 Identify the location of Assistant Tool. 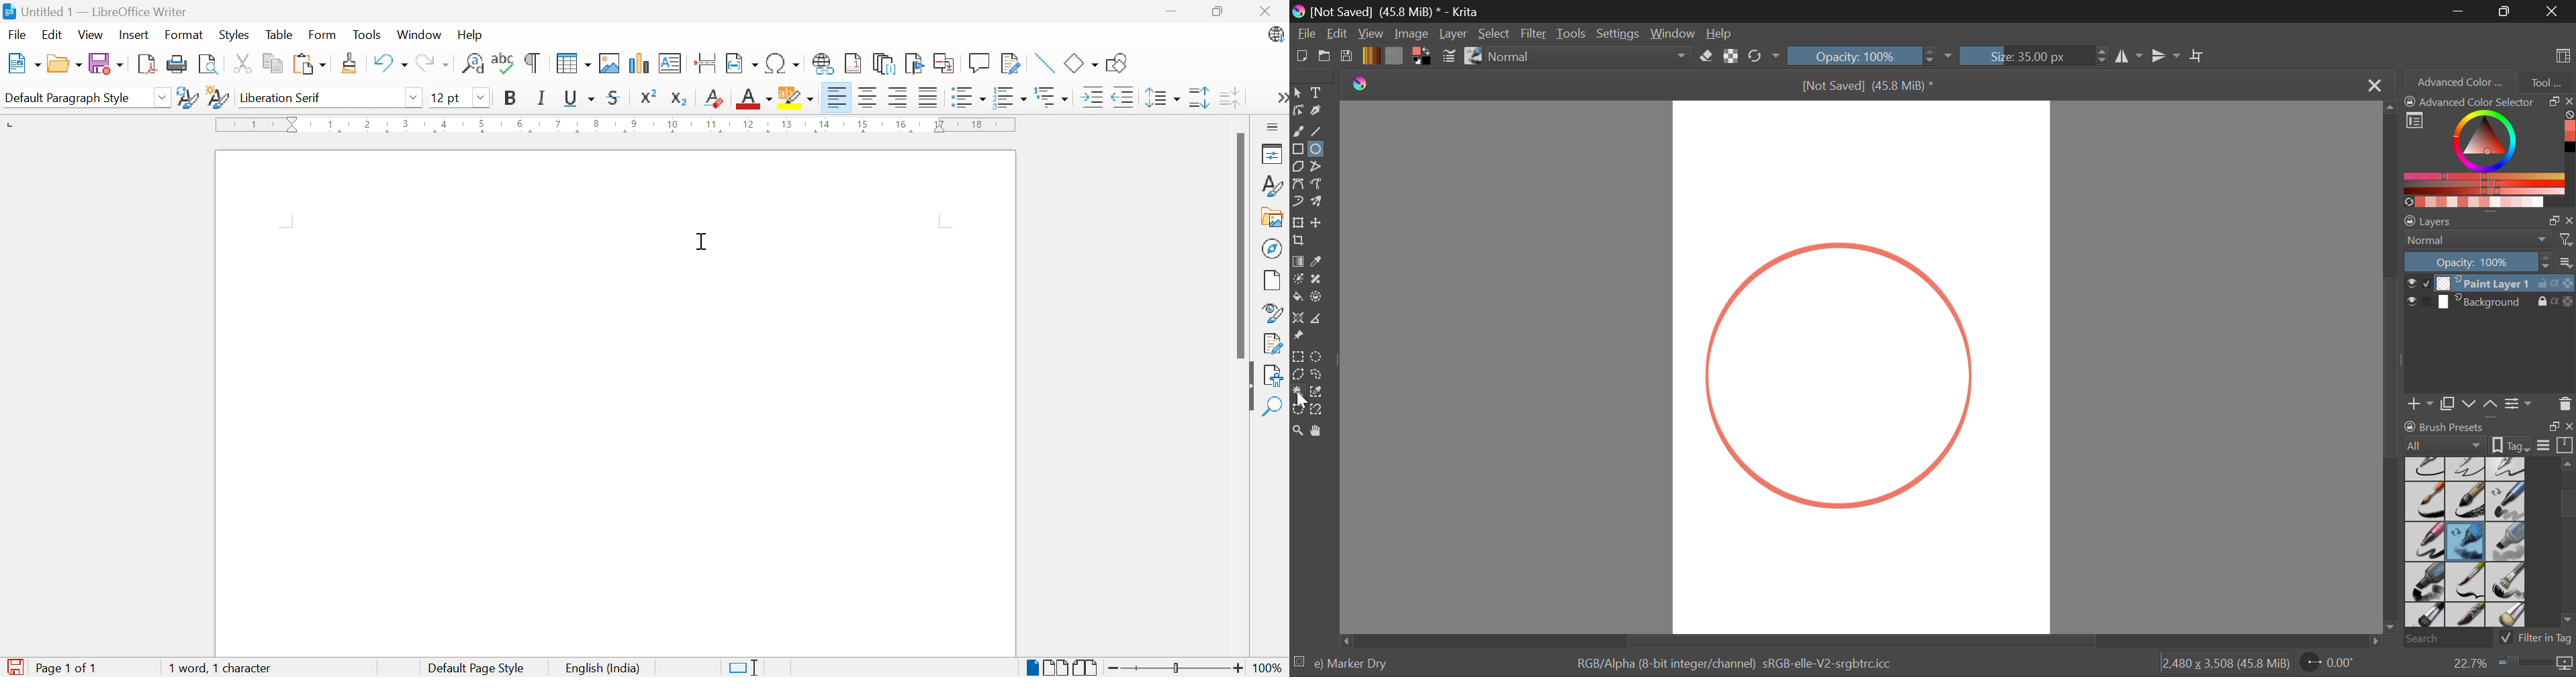
(1299, 320).